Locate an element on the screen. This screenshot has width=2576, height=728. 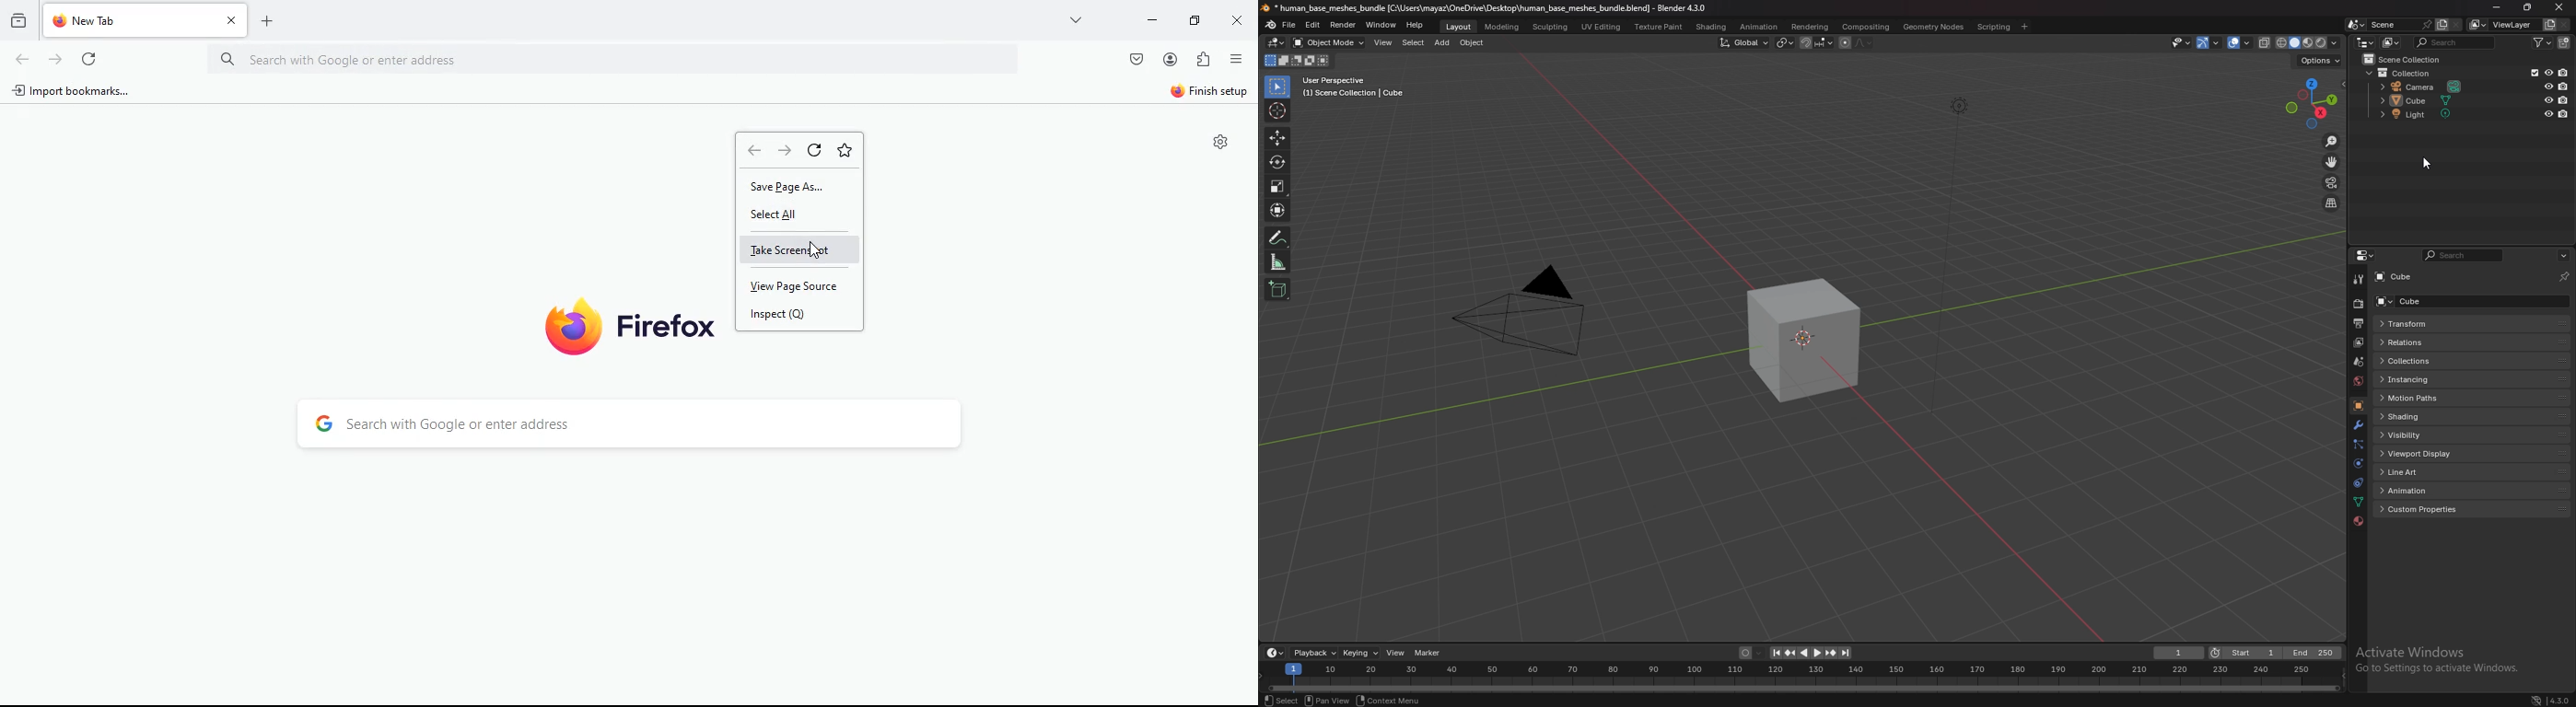
title is located at coordinates (1485, 8).